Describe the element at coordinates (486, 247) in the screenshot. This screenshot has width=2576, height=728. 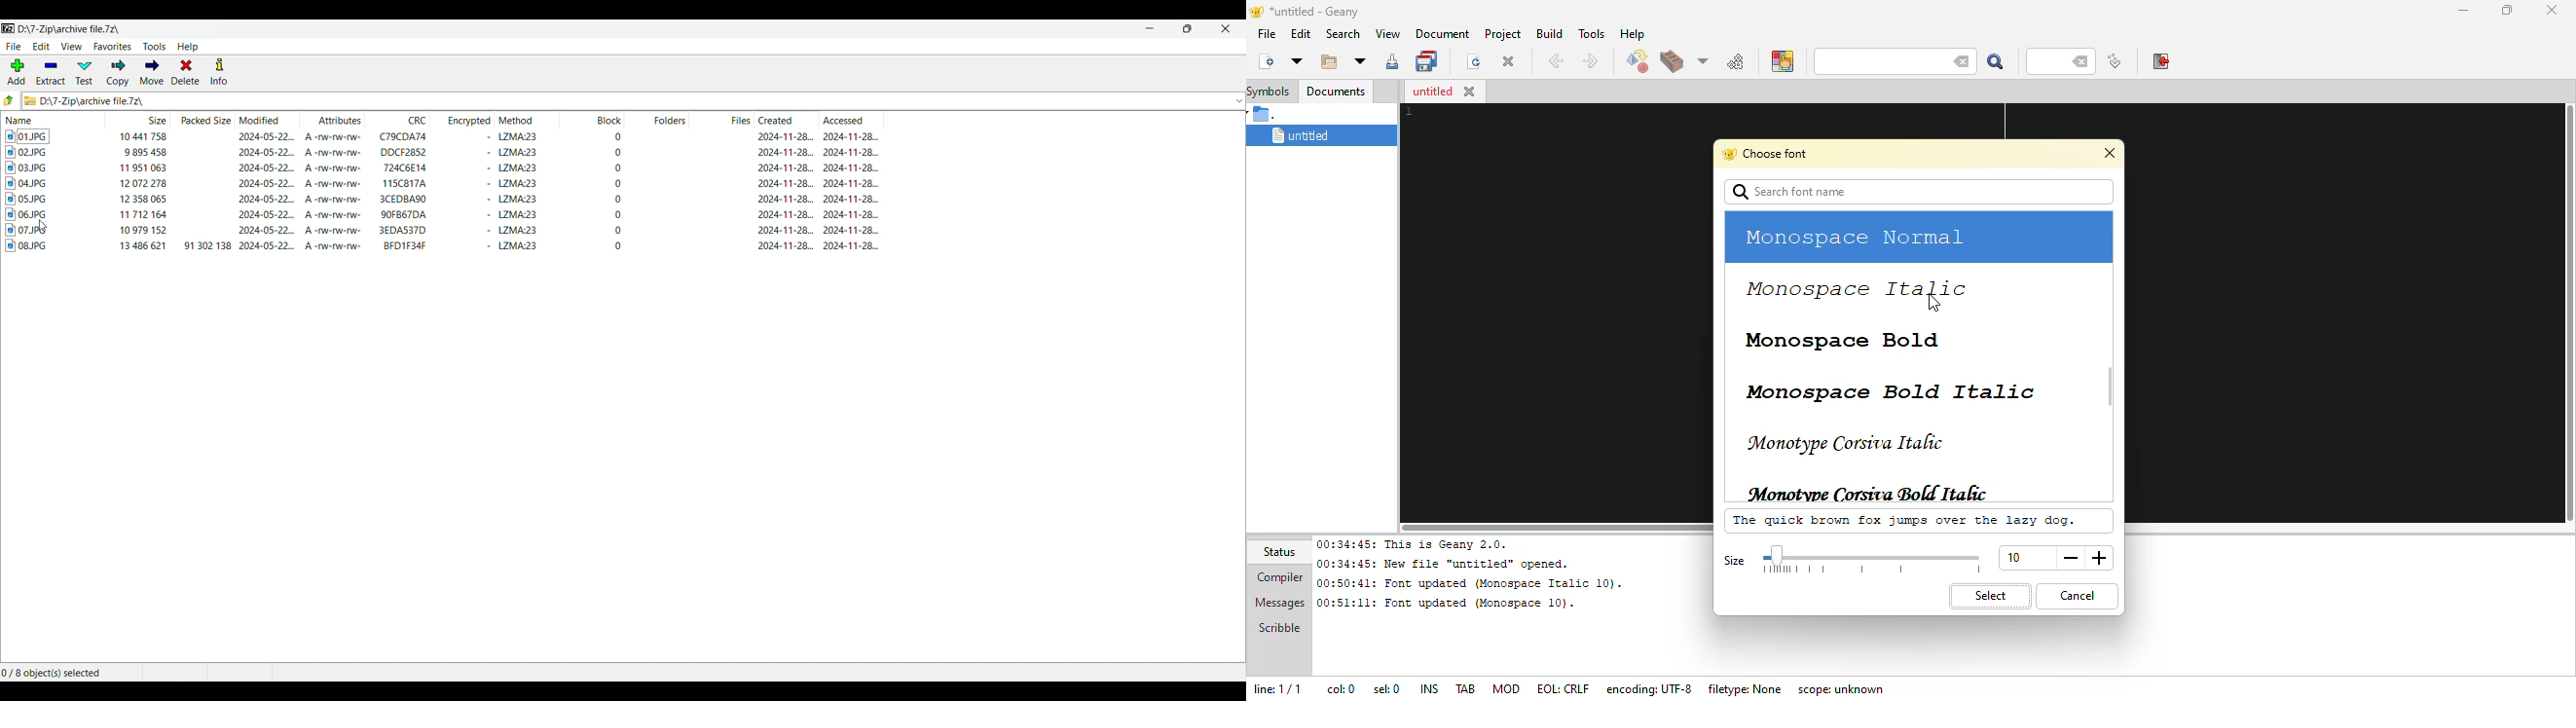
I see `encrypted status` at that location.